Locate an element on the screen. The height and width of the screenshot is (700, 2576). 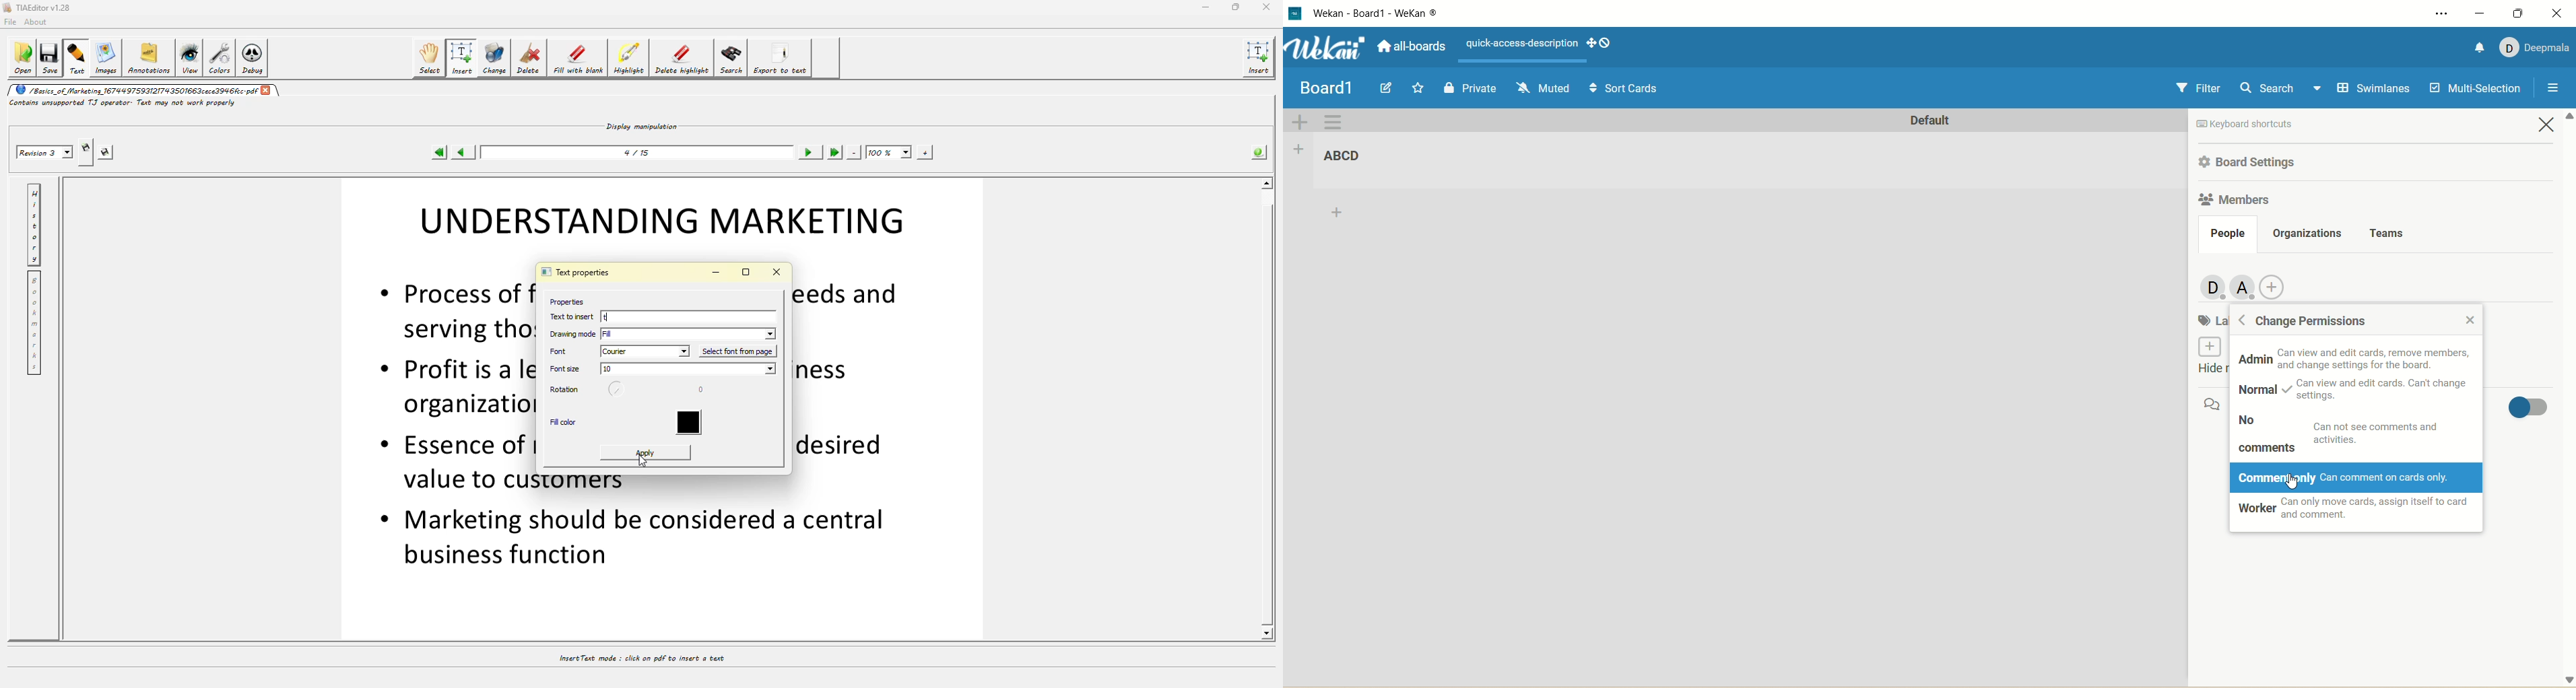
wekan is located at coordinates (1327, 47).